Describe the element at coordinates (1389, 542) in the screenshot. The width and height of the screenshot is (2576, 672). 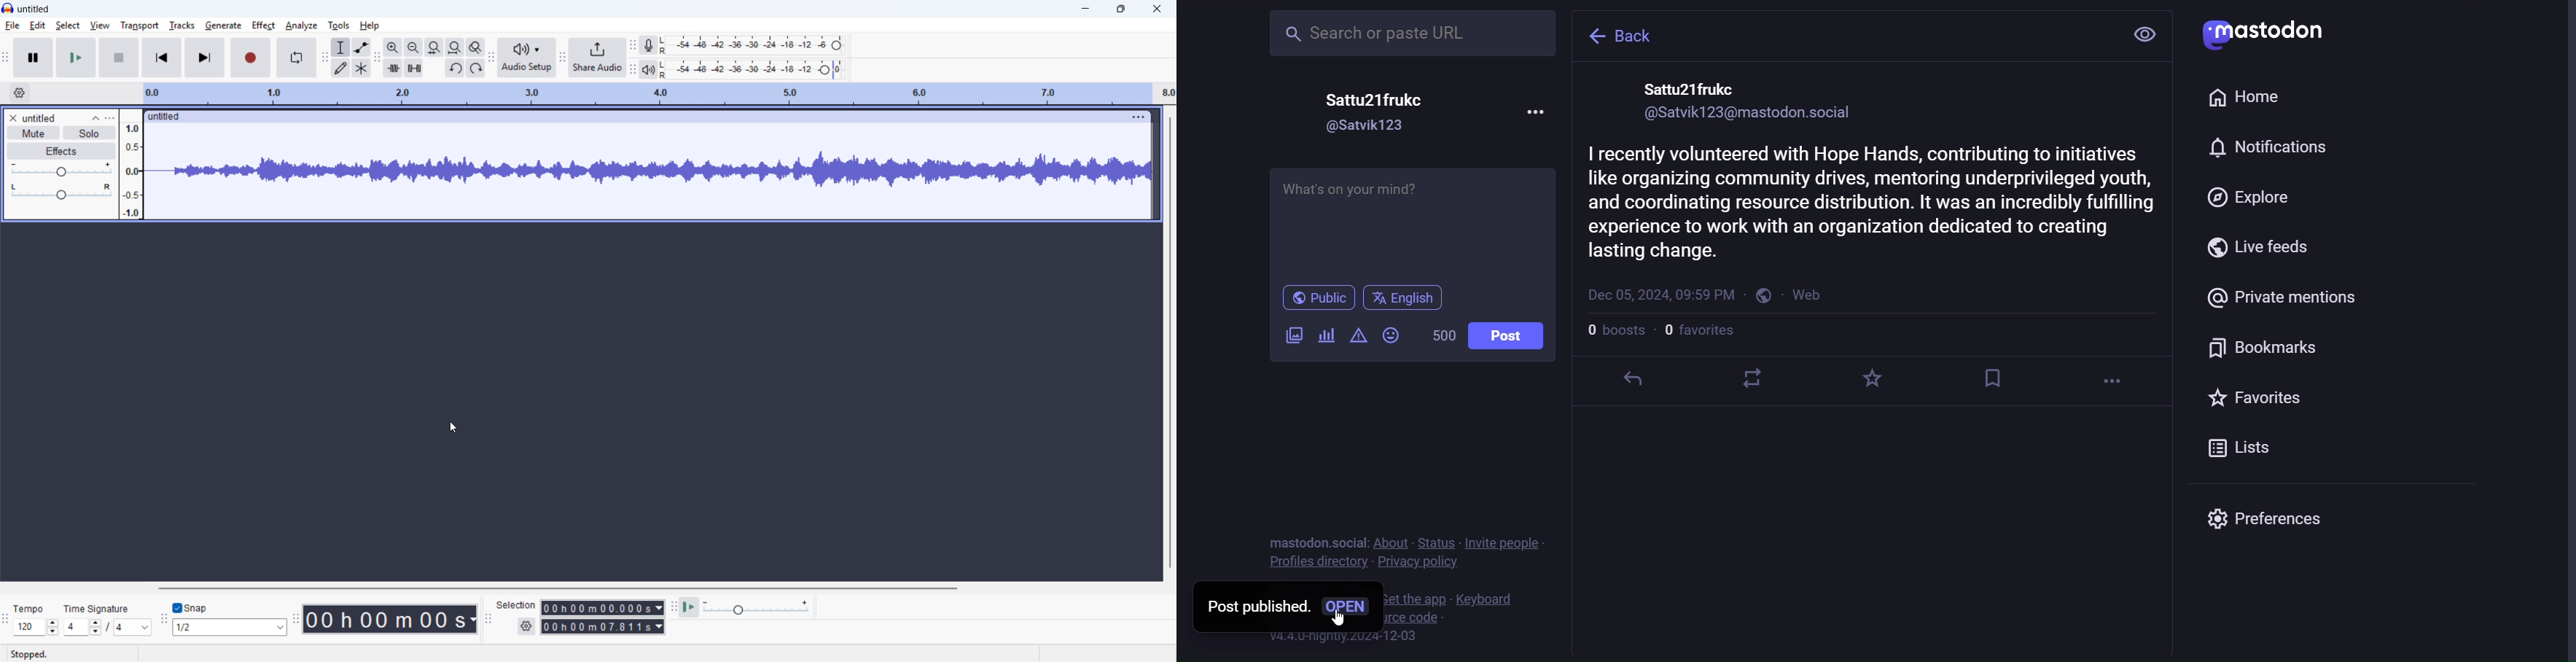
I see `about` at that location.